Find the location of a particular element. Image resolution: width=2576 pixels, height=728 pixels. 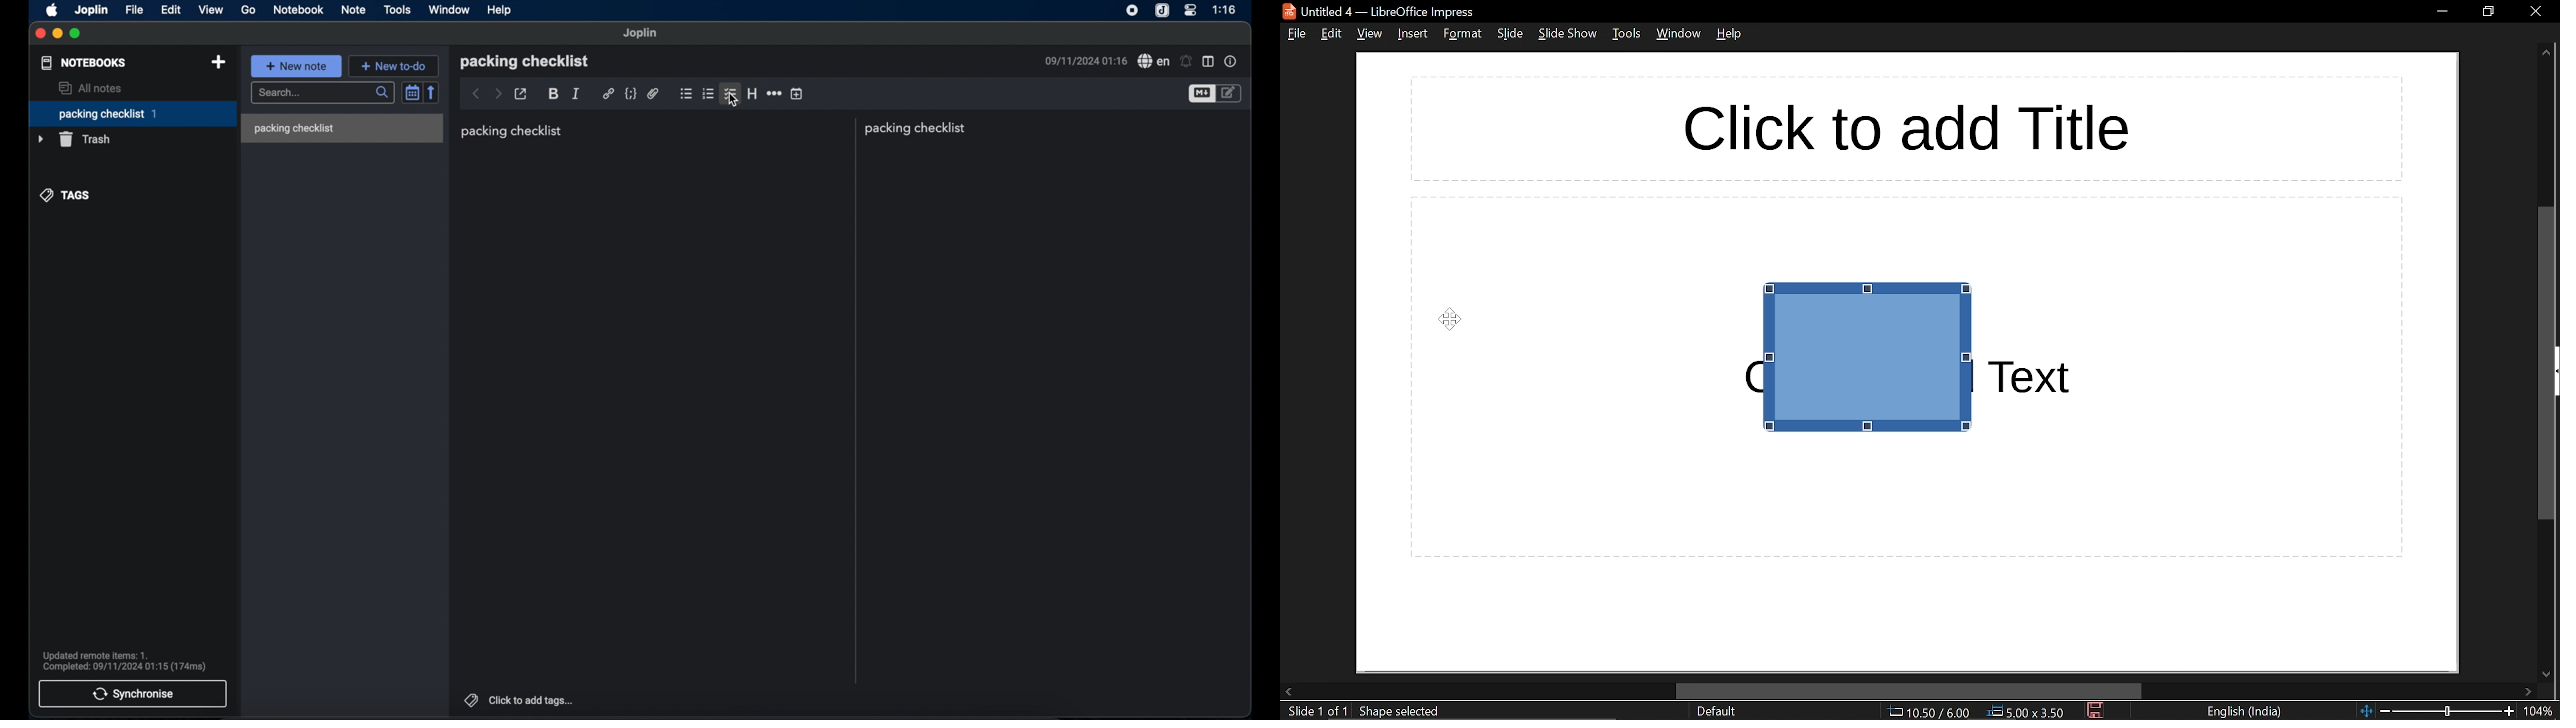

change zoom is located at coordinates (2437, 711).